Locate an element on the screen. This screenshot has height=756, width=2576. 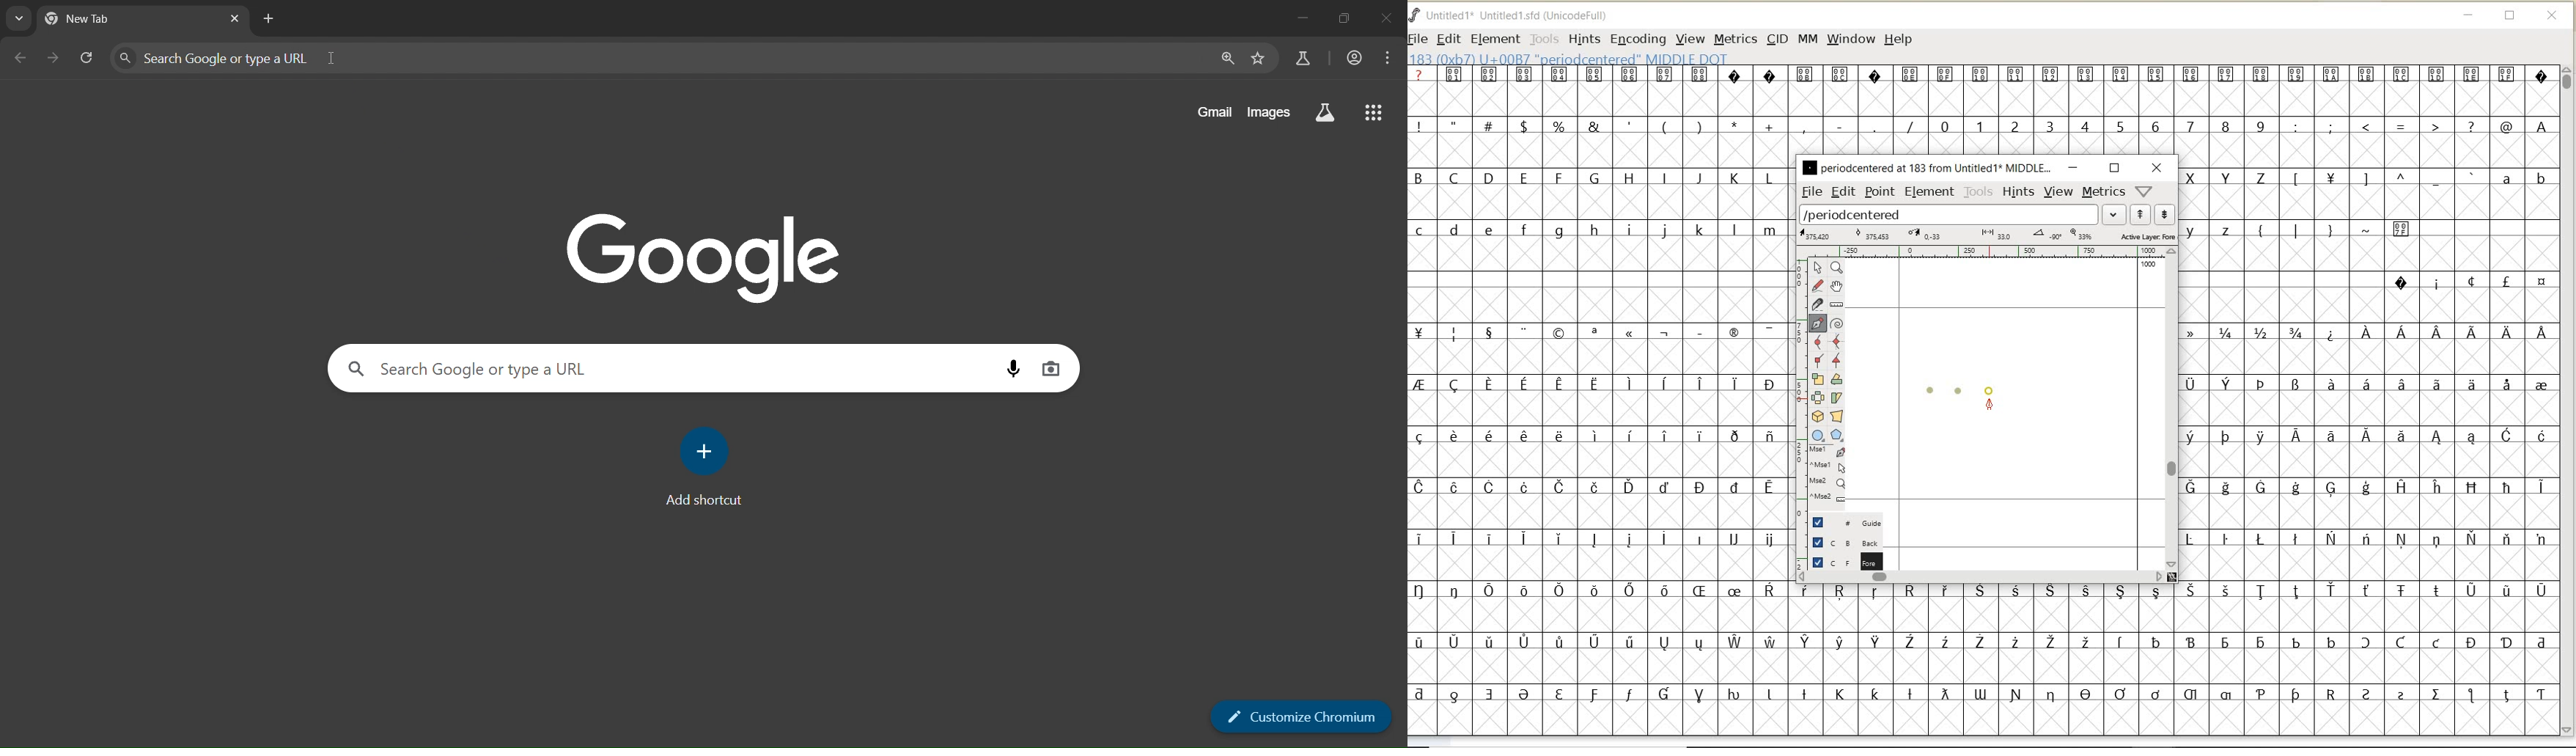
FontForge Logo is located at coordinates (1415, 14).